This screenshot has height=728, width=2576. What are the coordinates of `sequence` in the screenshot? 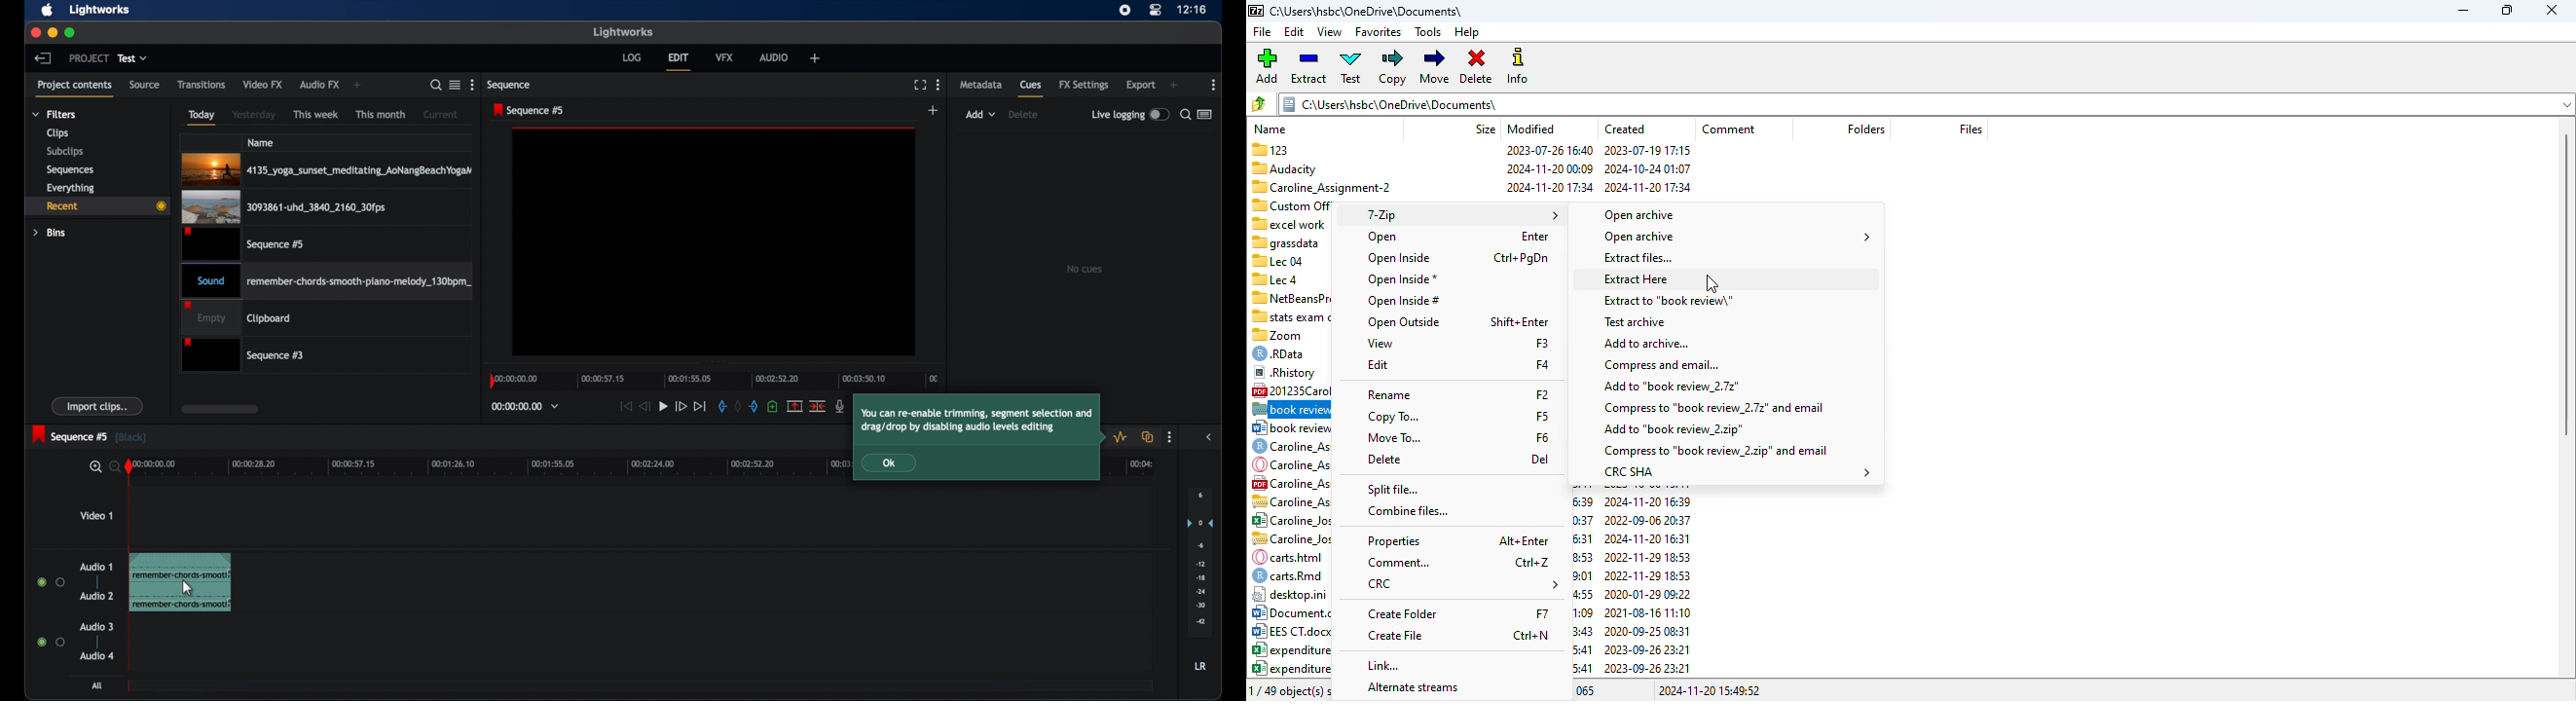 It's located at (511, 85).